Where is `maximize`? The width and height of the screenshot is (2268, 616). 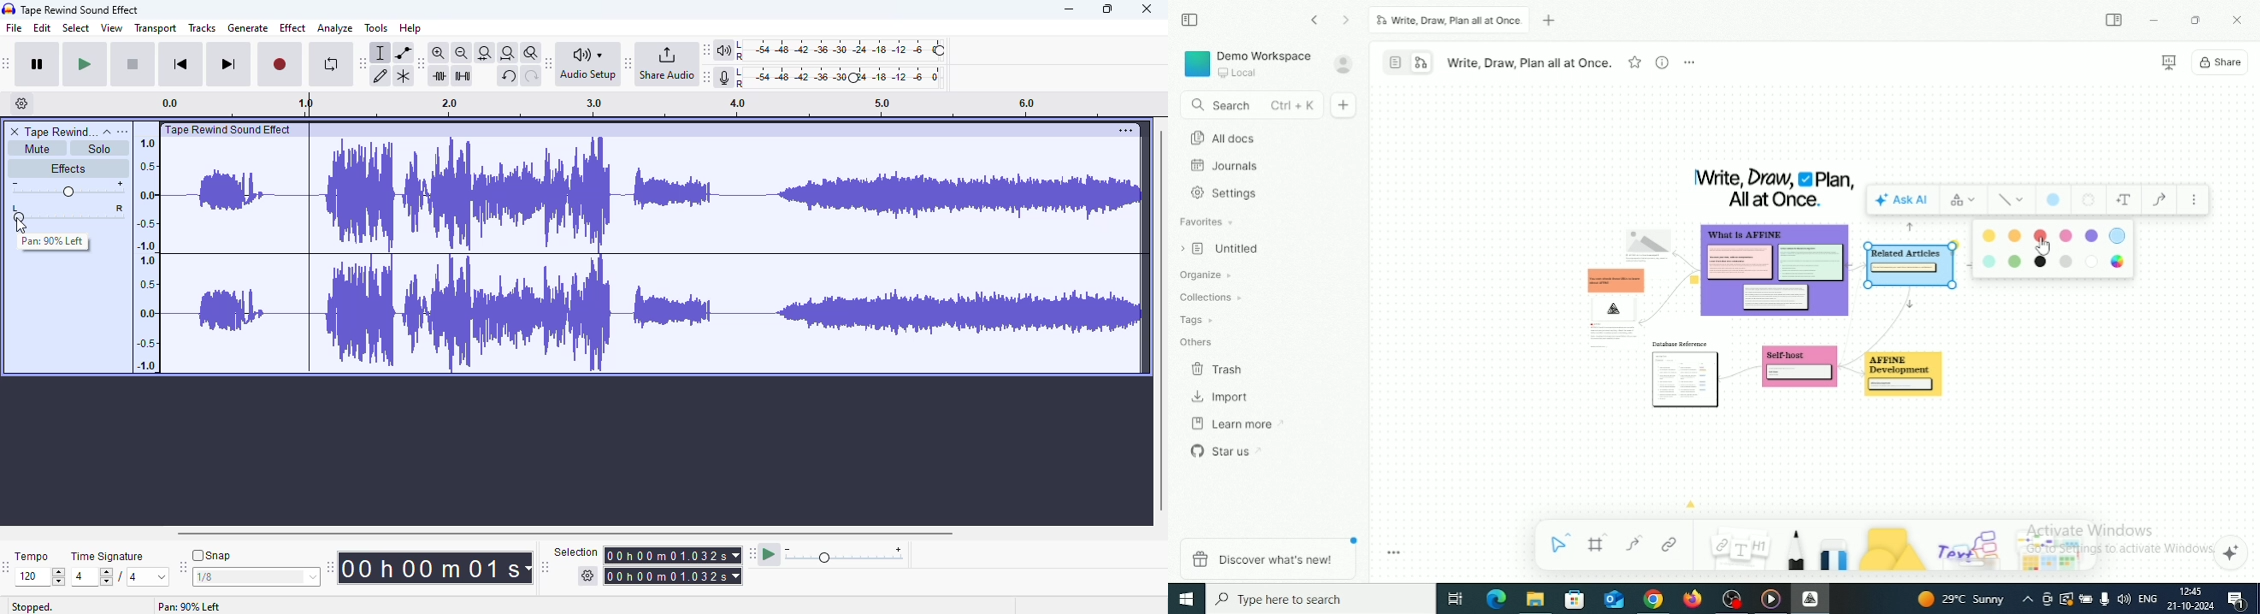
maximize is located at coordinates (1107, 9).